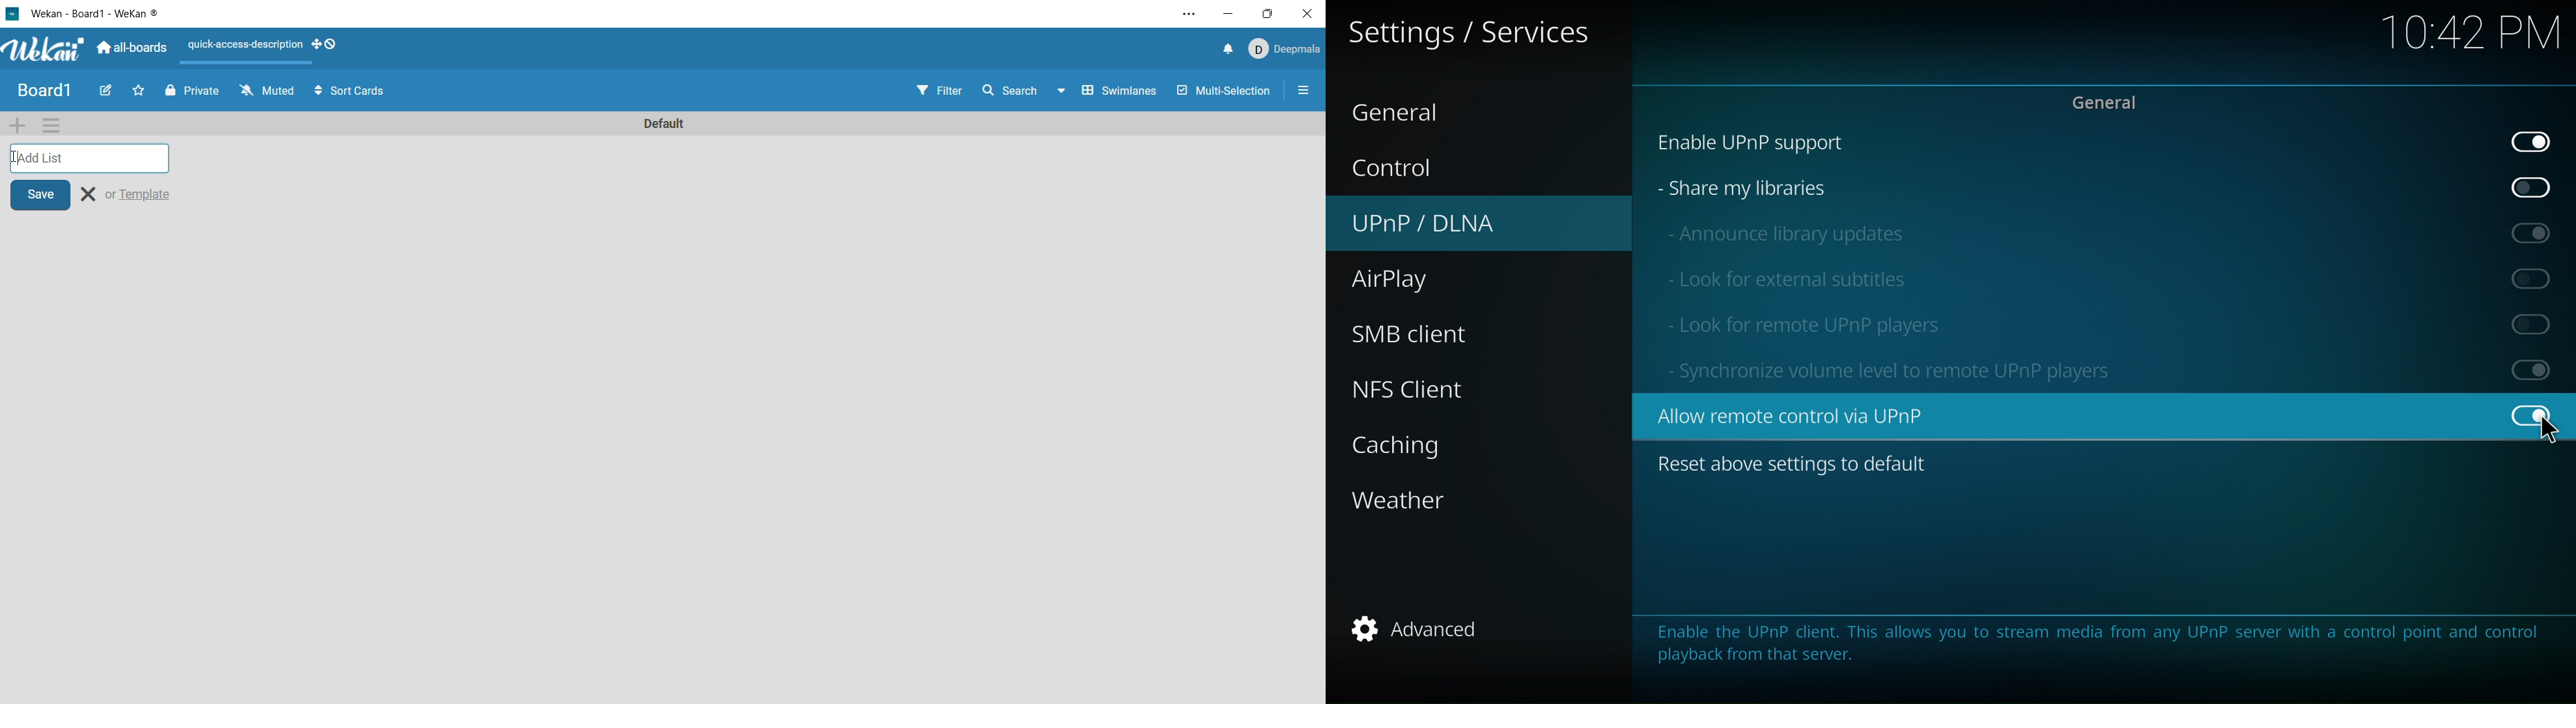 The image size is (2576, 728). Describe the element at coordinates (2539, 431) in the screenshot. I see `Cursor` at that location.